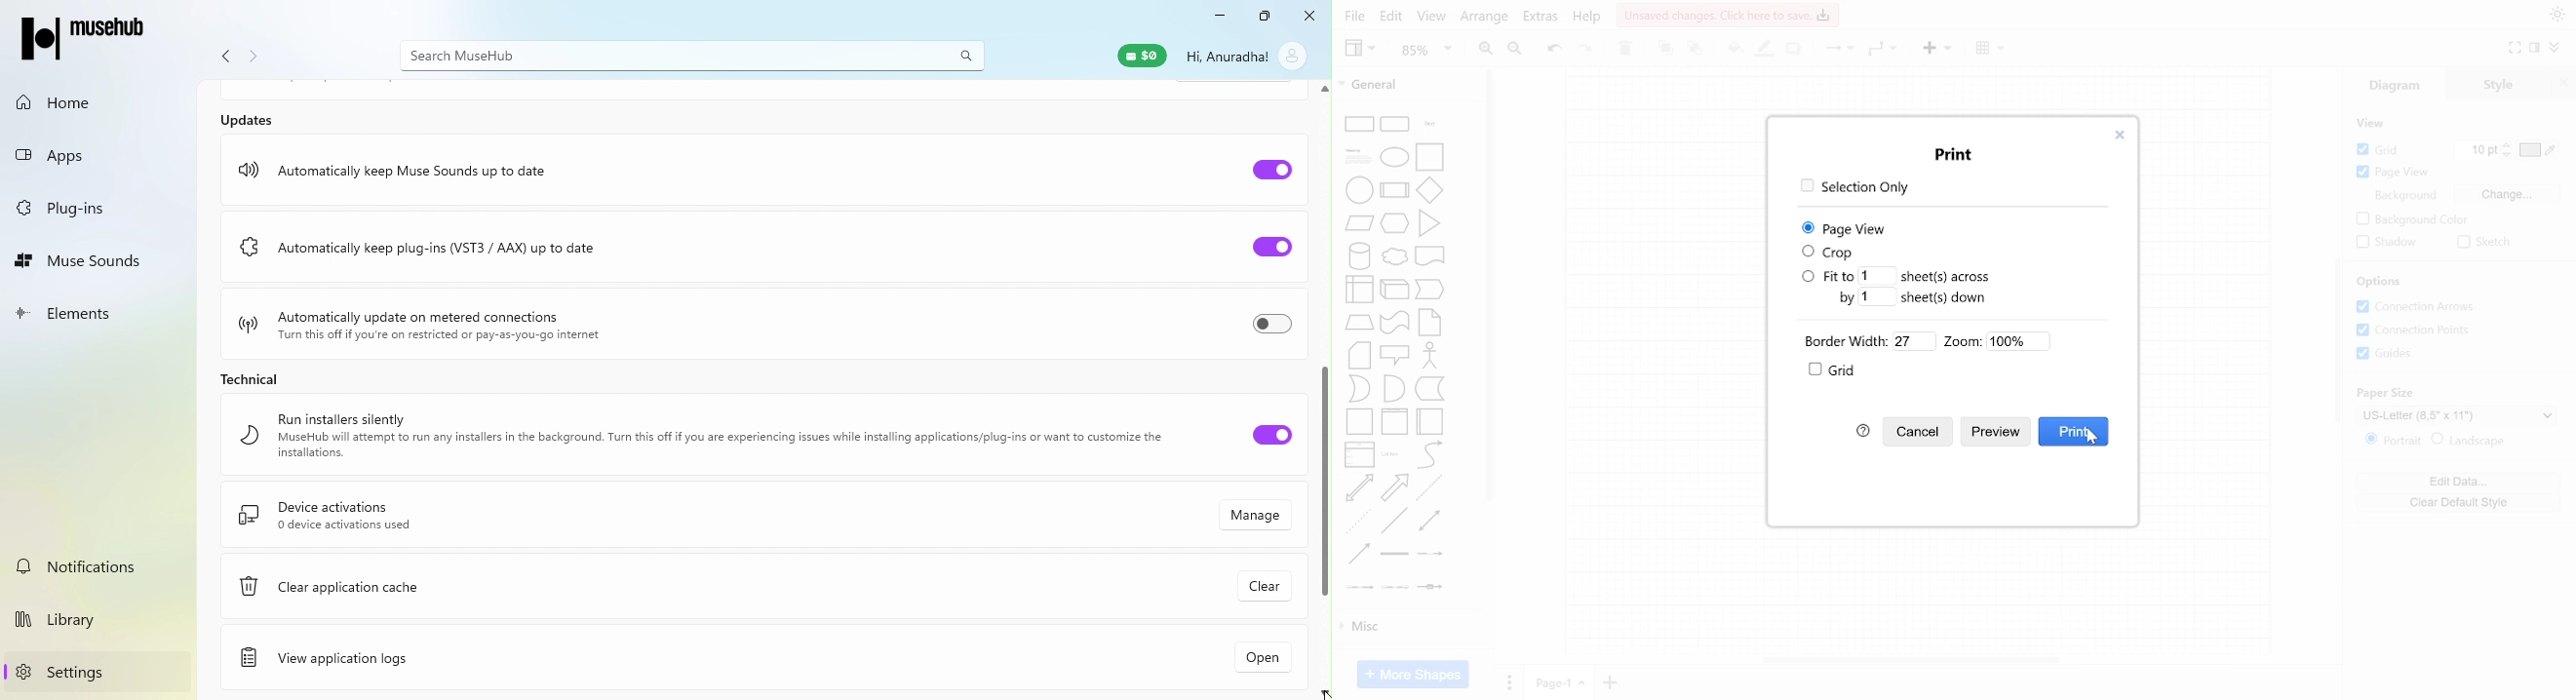  Describe the element at coordinates (1911, 660) in the screenshot. I see `Horizontal slide bar` at that location.